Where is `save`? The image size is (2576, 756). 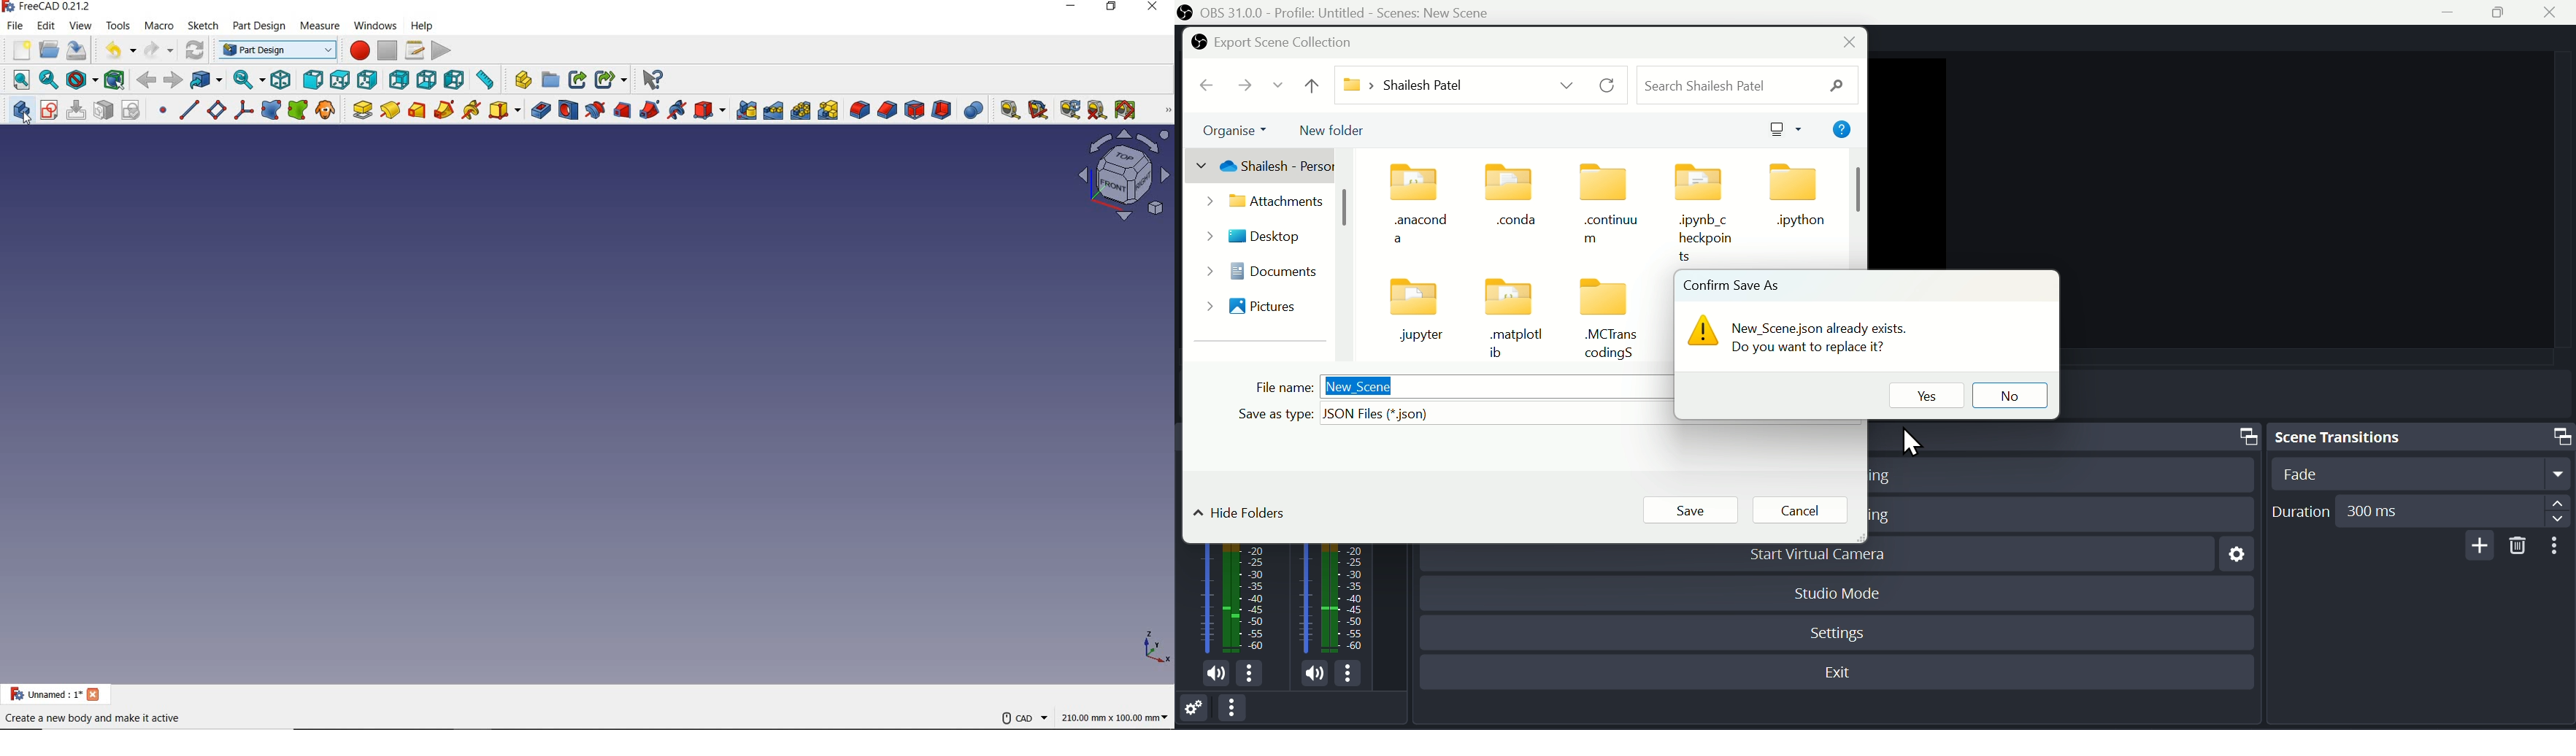
save is located at coordinates (1687, 510).